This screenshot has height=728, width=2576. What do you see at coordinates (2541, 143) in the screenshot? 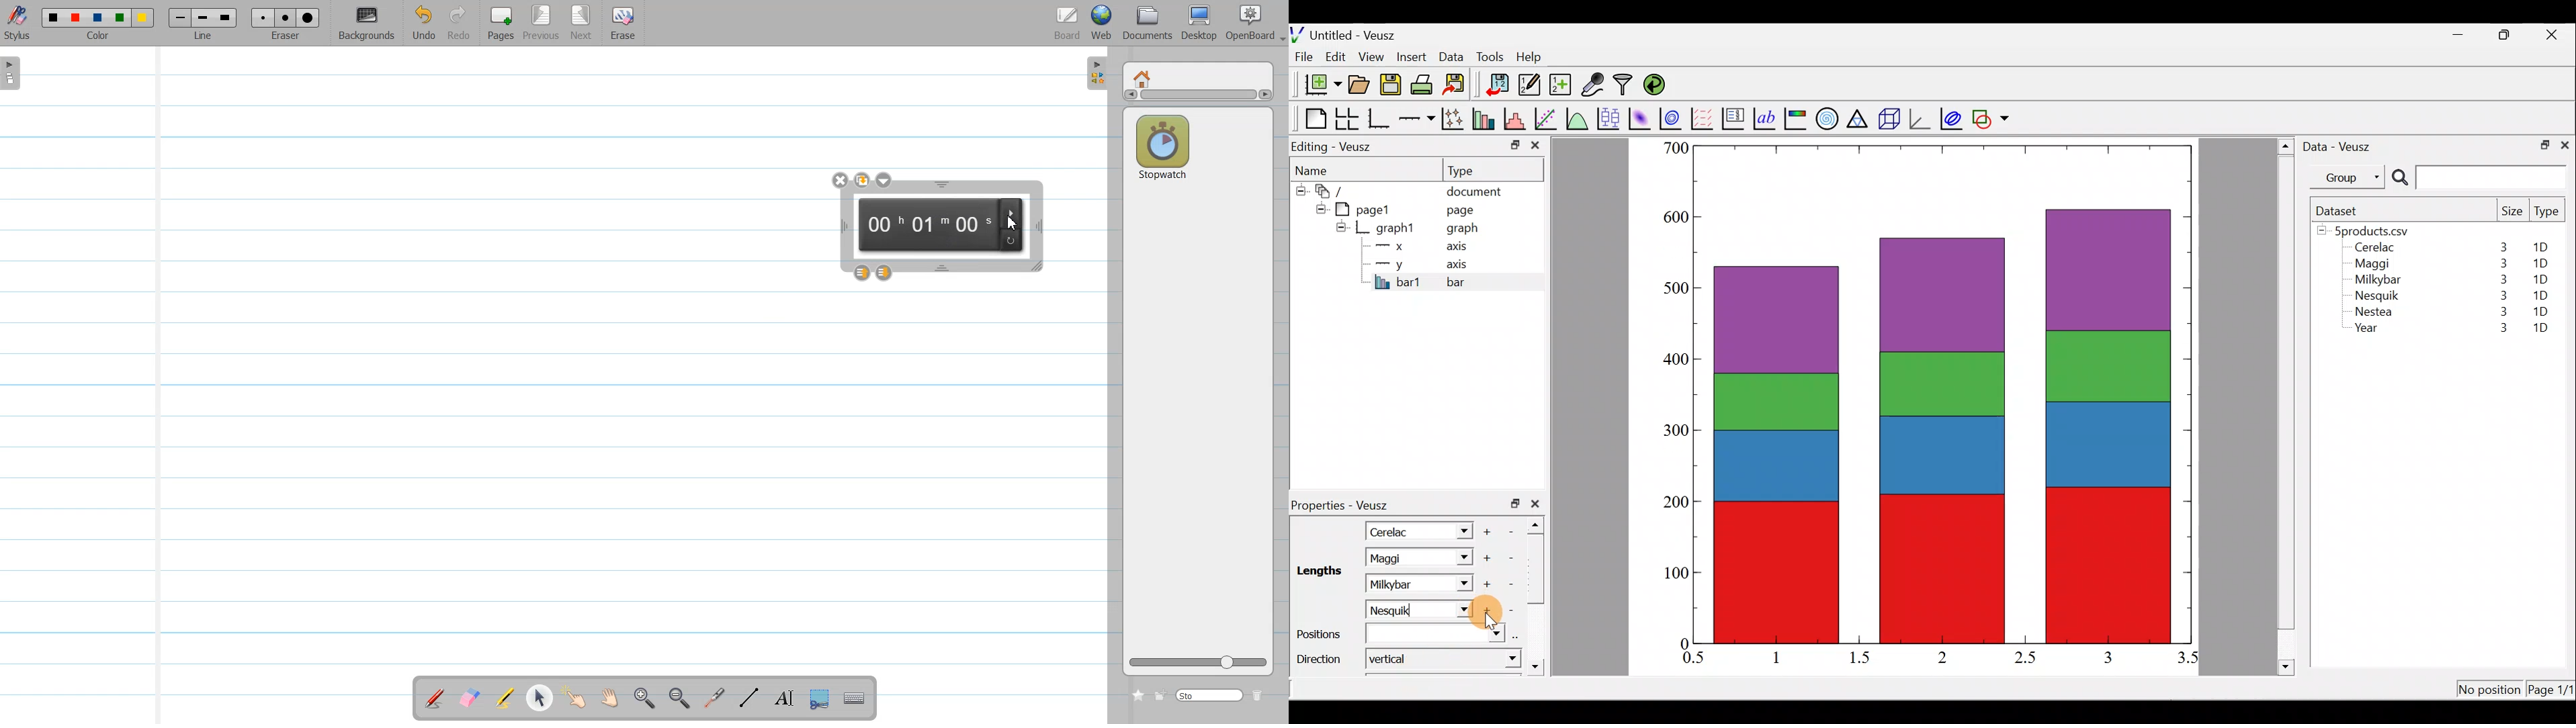
I see `restore down` at bounding box center [2541, 143].